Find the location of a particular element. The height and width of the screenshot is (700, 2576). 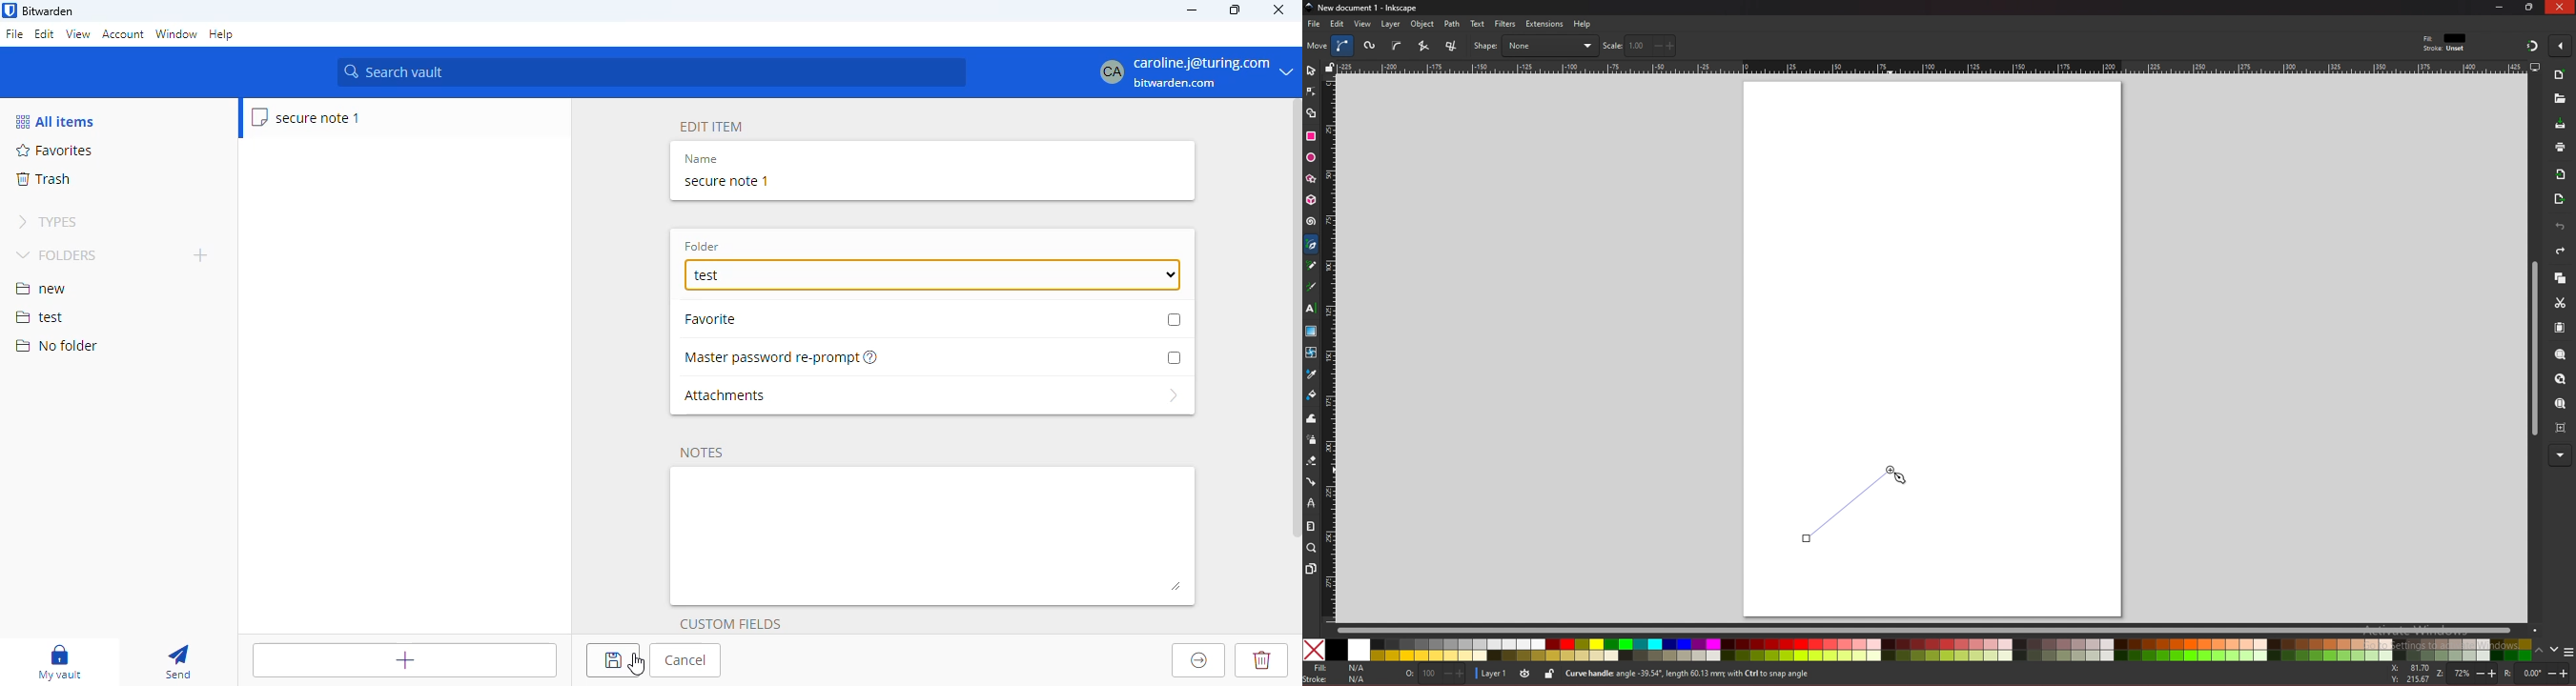

edit is located at coordinates (45, 33).